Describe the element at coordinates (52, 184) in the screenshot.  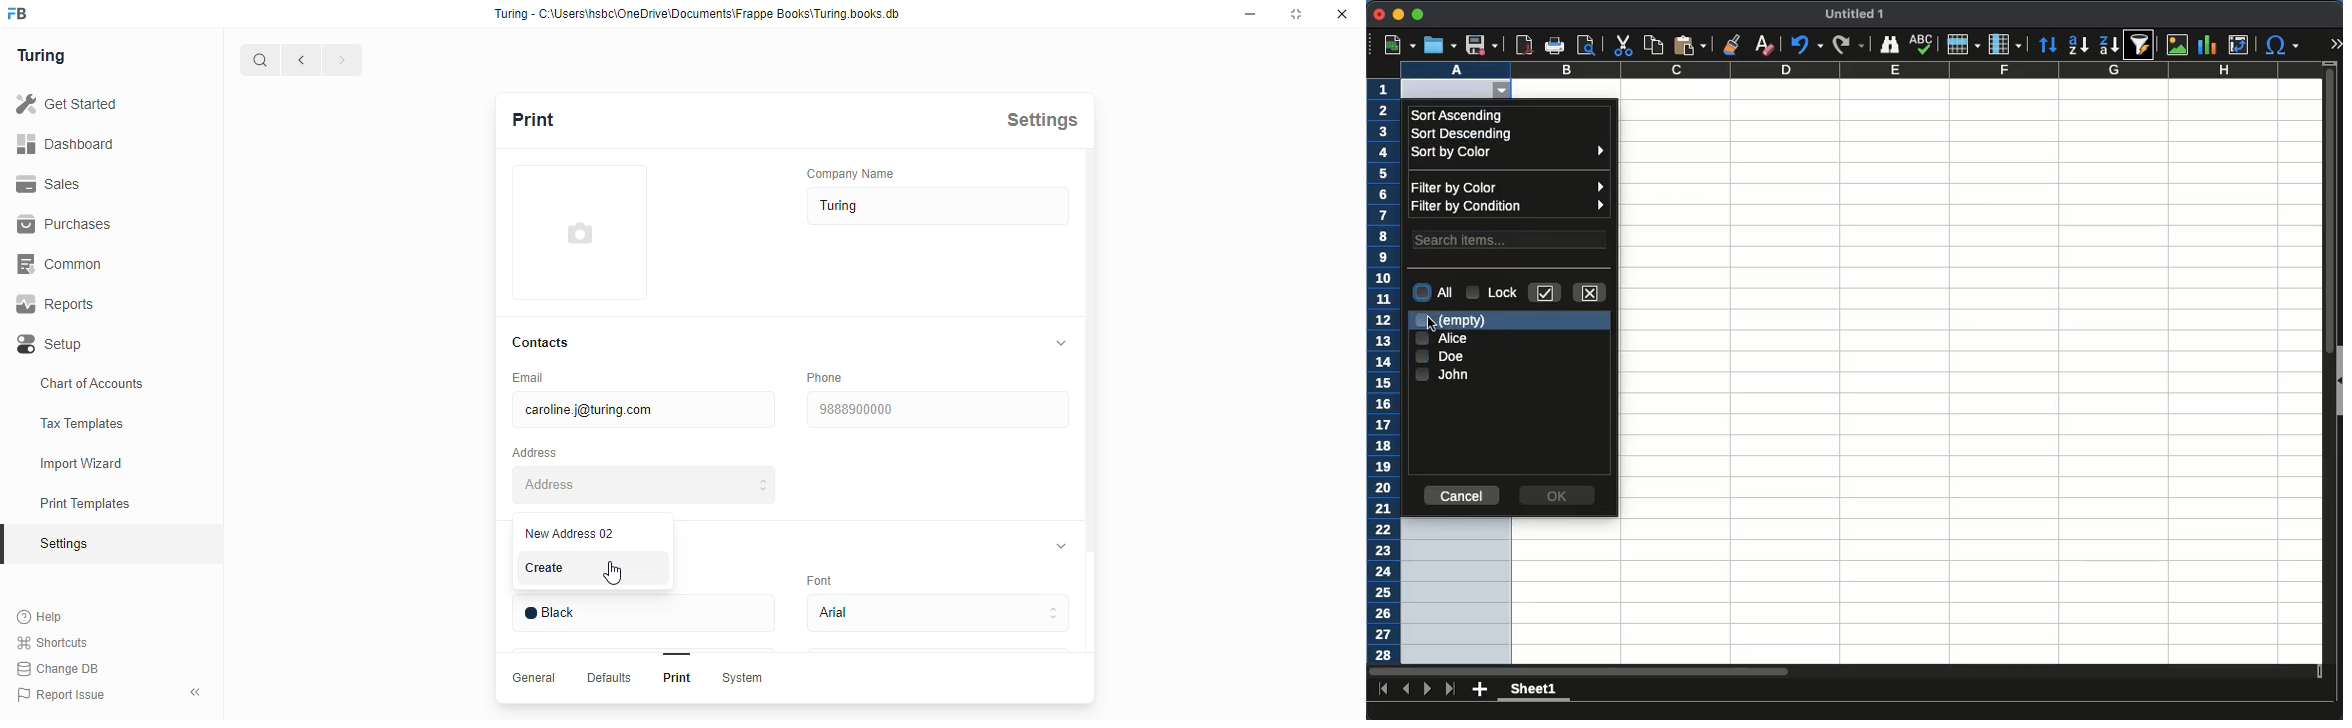
I see `sales` at that location.